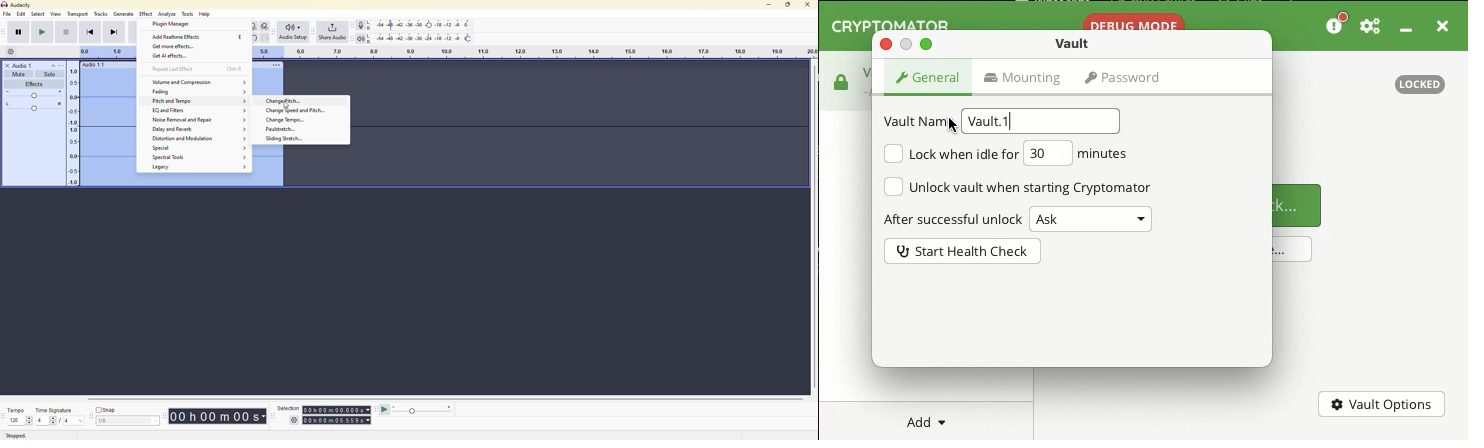 Image resolution: width=1484 pixels, height=448 pixels. I want to click on selection, so click(287, 408).